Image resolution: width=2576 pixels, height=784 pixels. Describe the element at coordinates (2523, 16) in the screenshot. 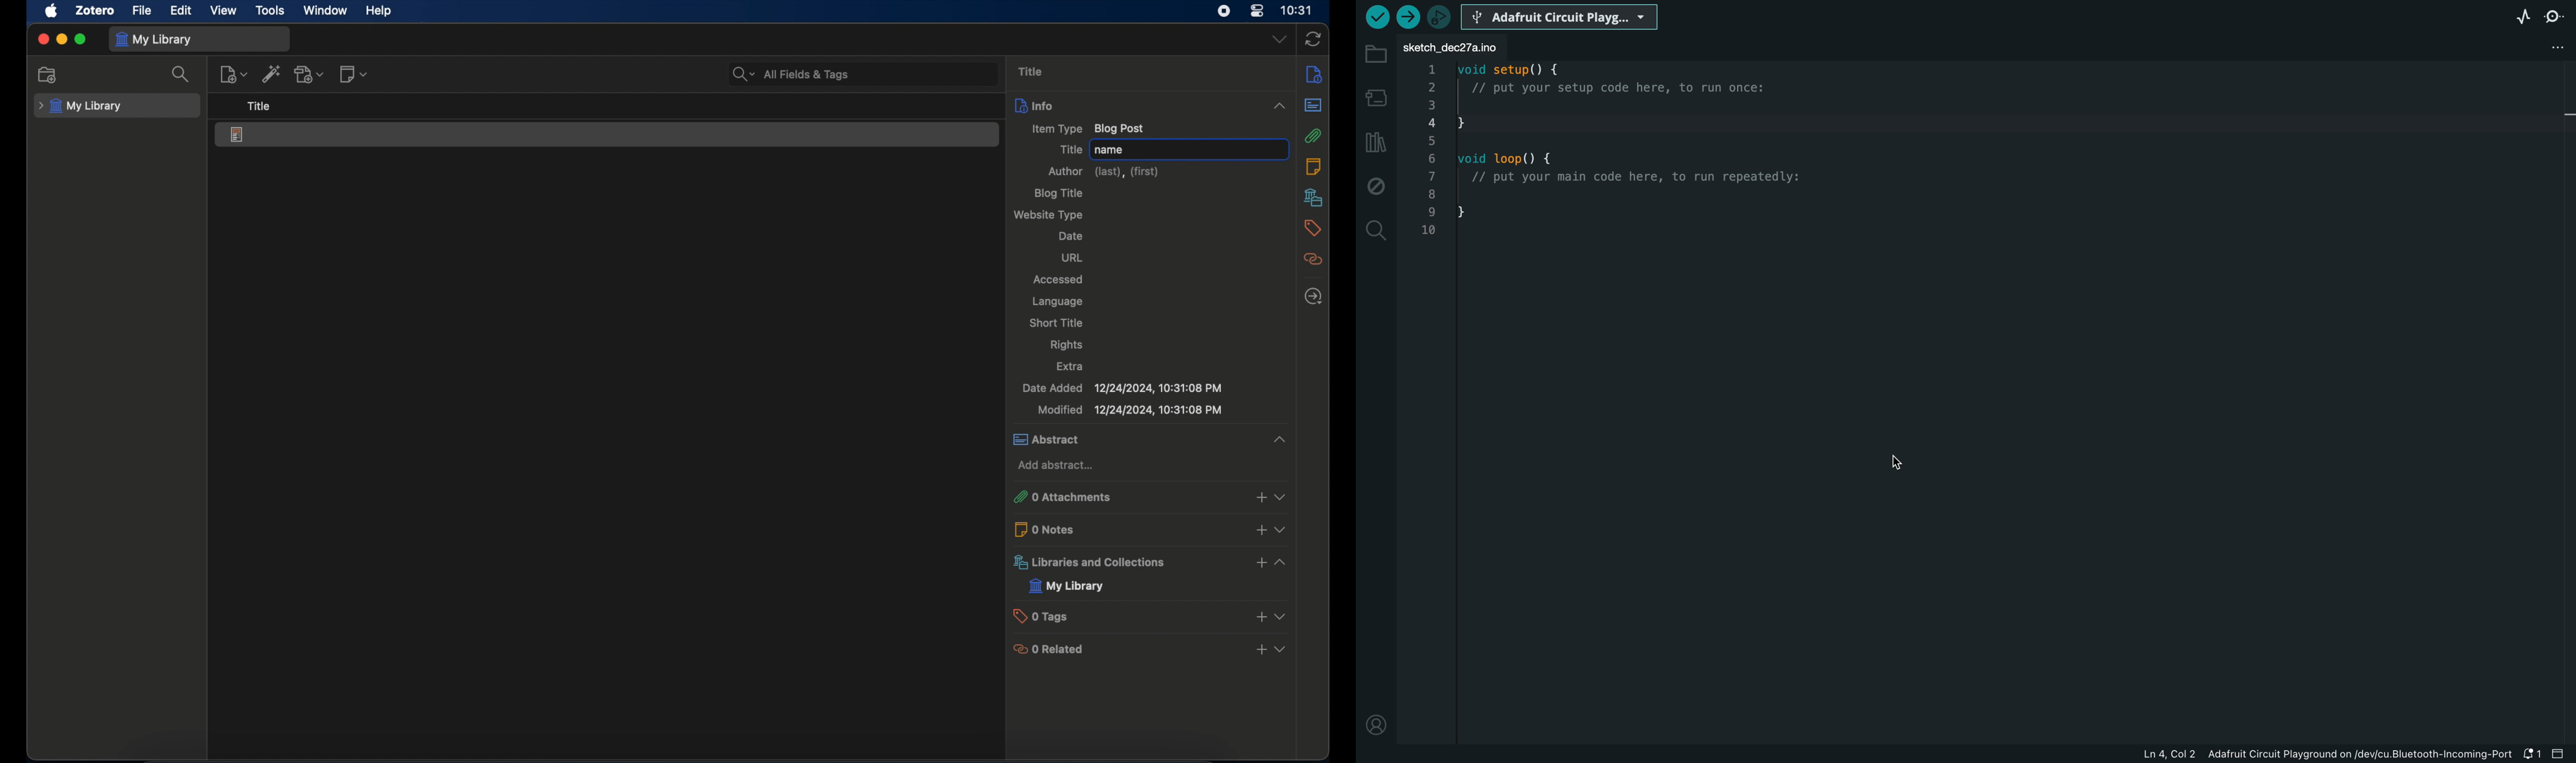

I see `serial plotter` at that location.